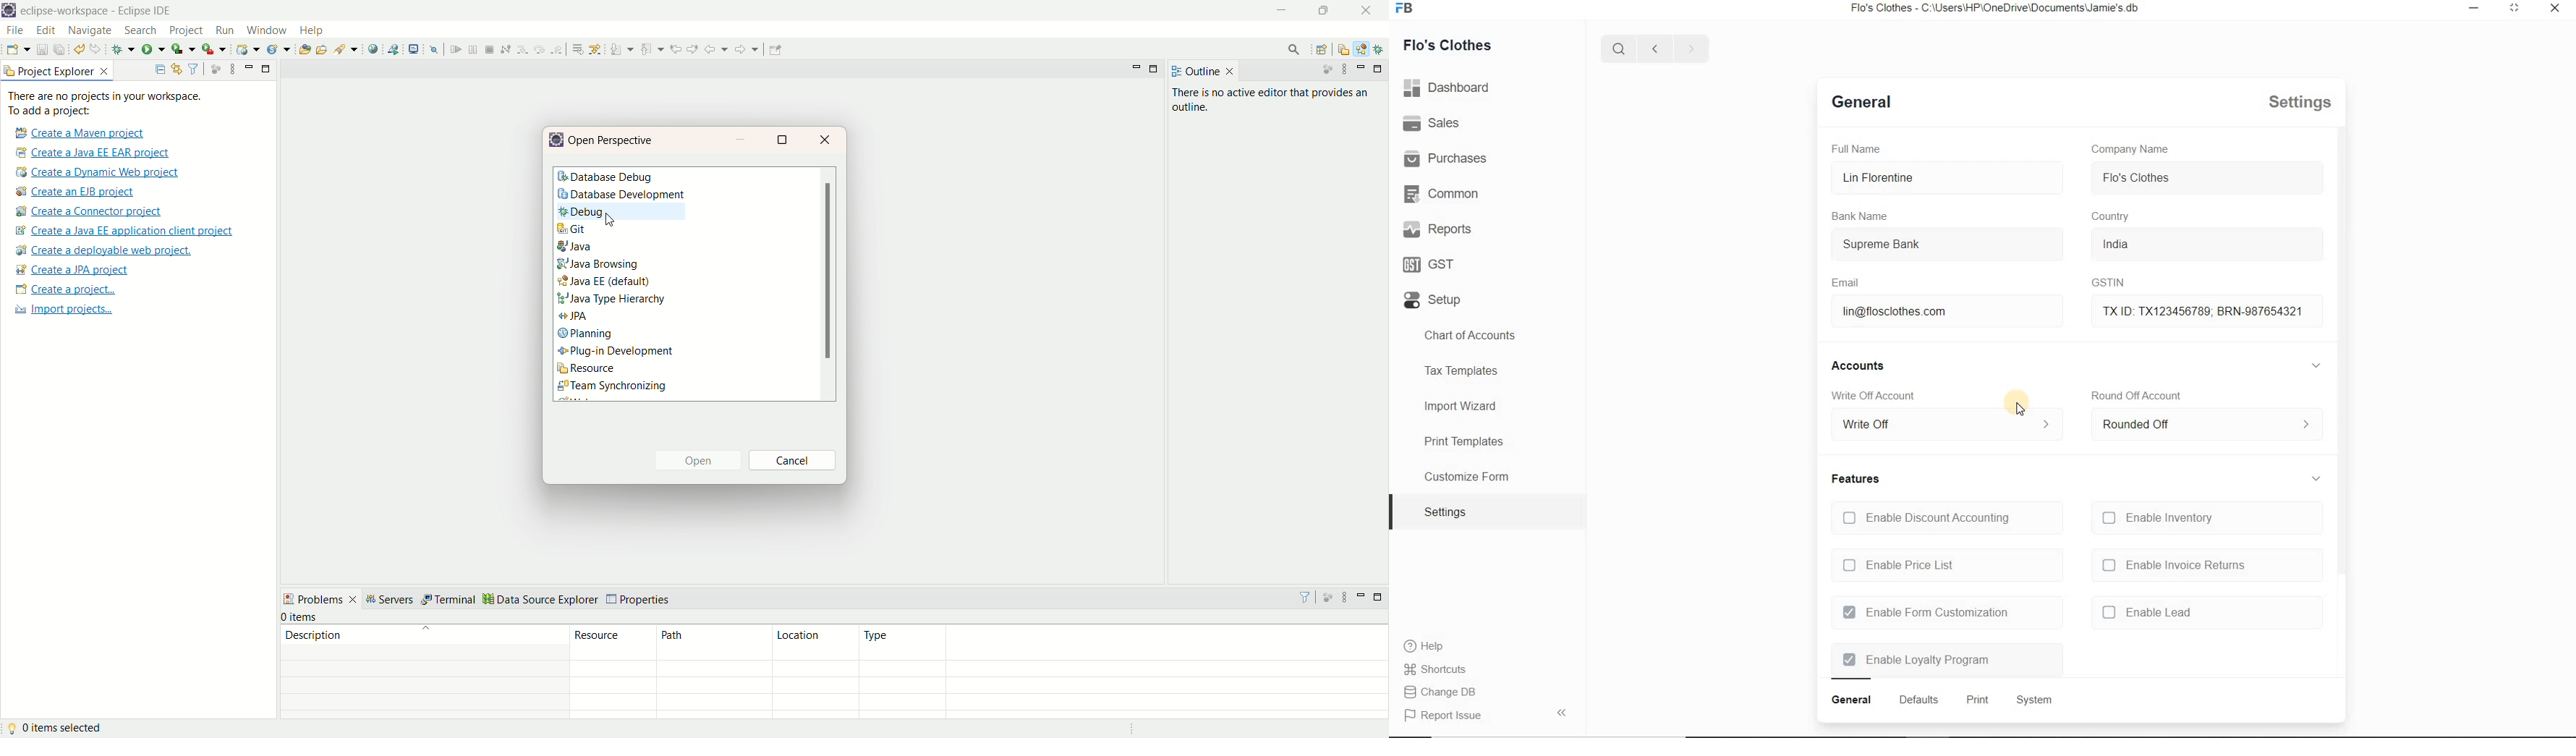  What do you see at coordinates (1945, 566) in the screenshot?
I see `Enable Price List` at bounding box center [1945, 566].